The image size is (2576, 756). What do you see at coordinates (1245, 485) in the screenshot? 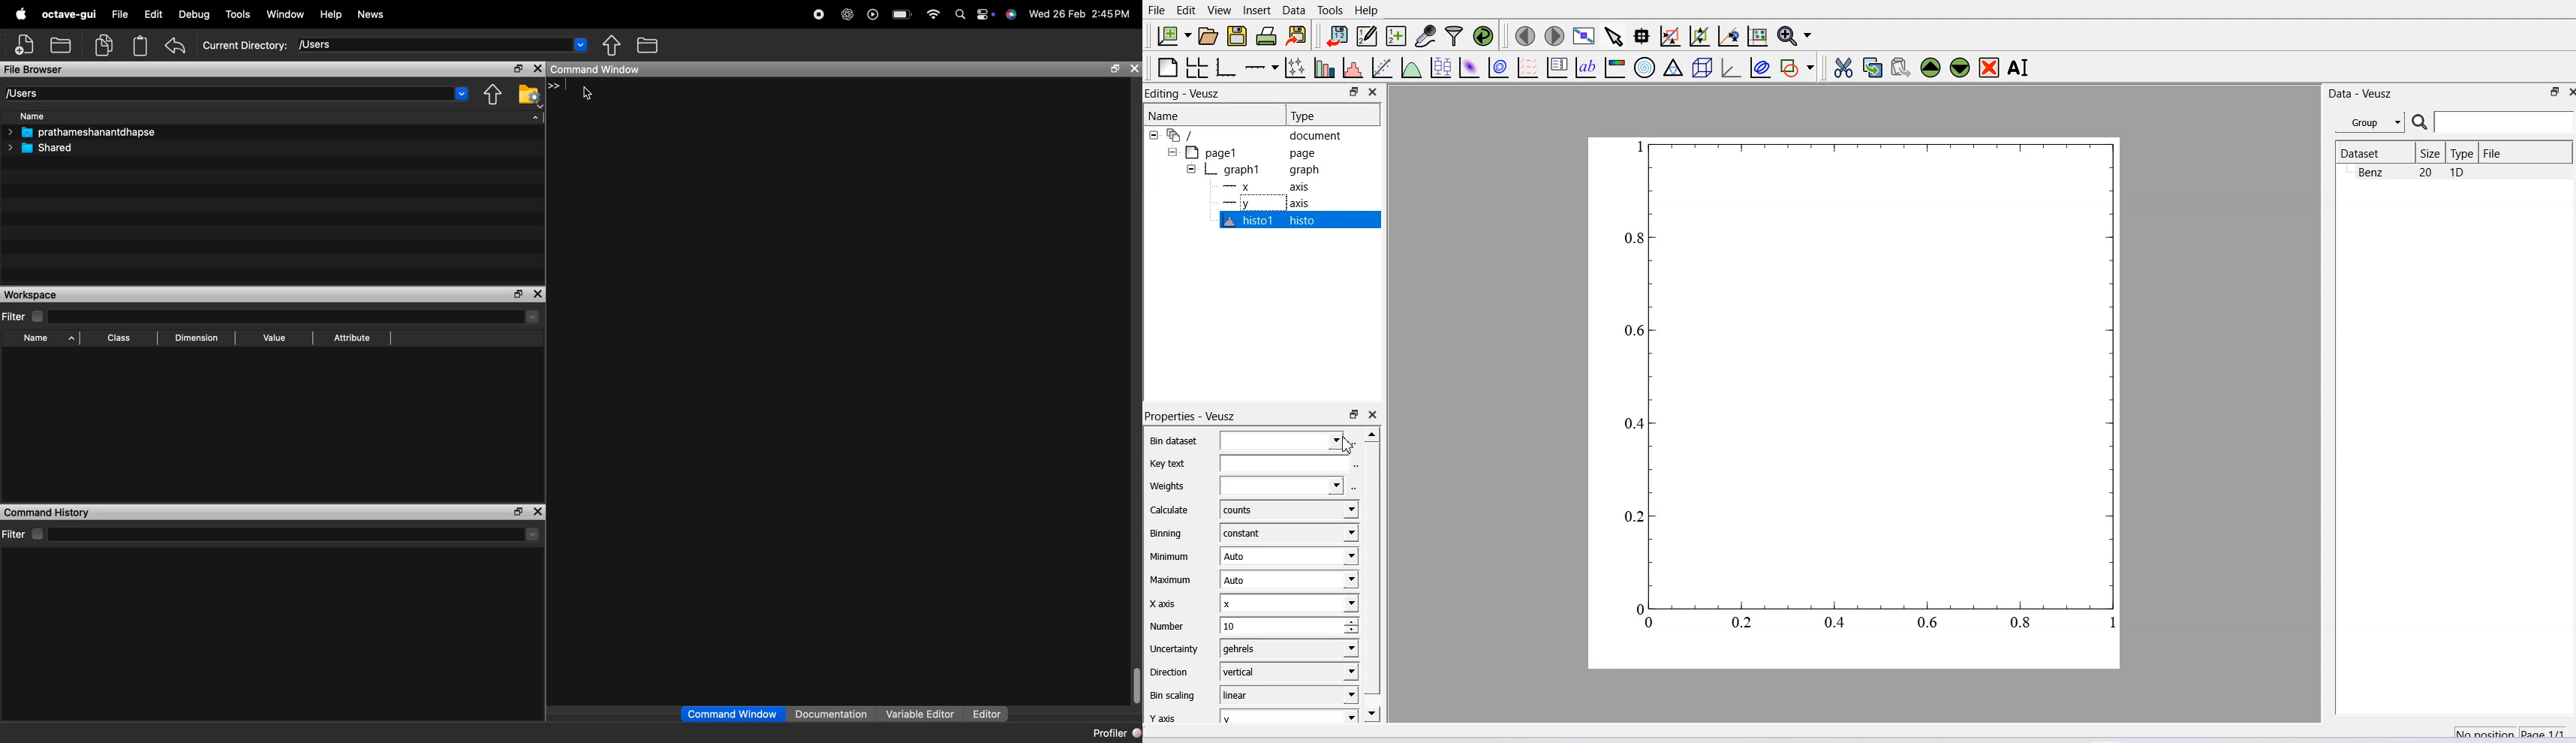
I see `Weights` at bounding box center [1245, 485].